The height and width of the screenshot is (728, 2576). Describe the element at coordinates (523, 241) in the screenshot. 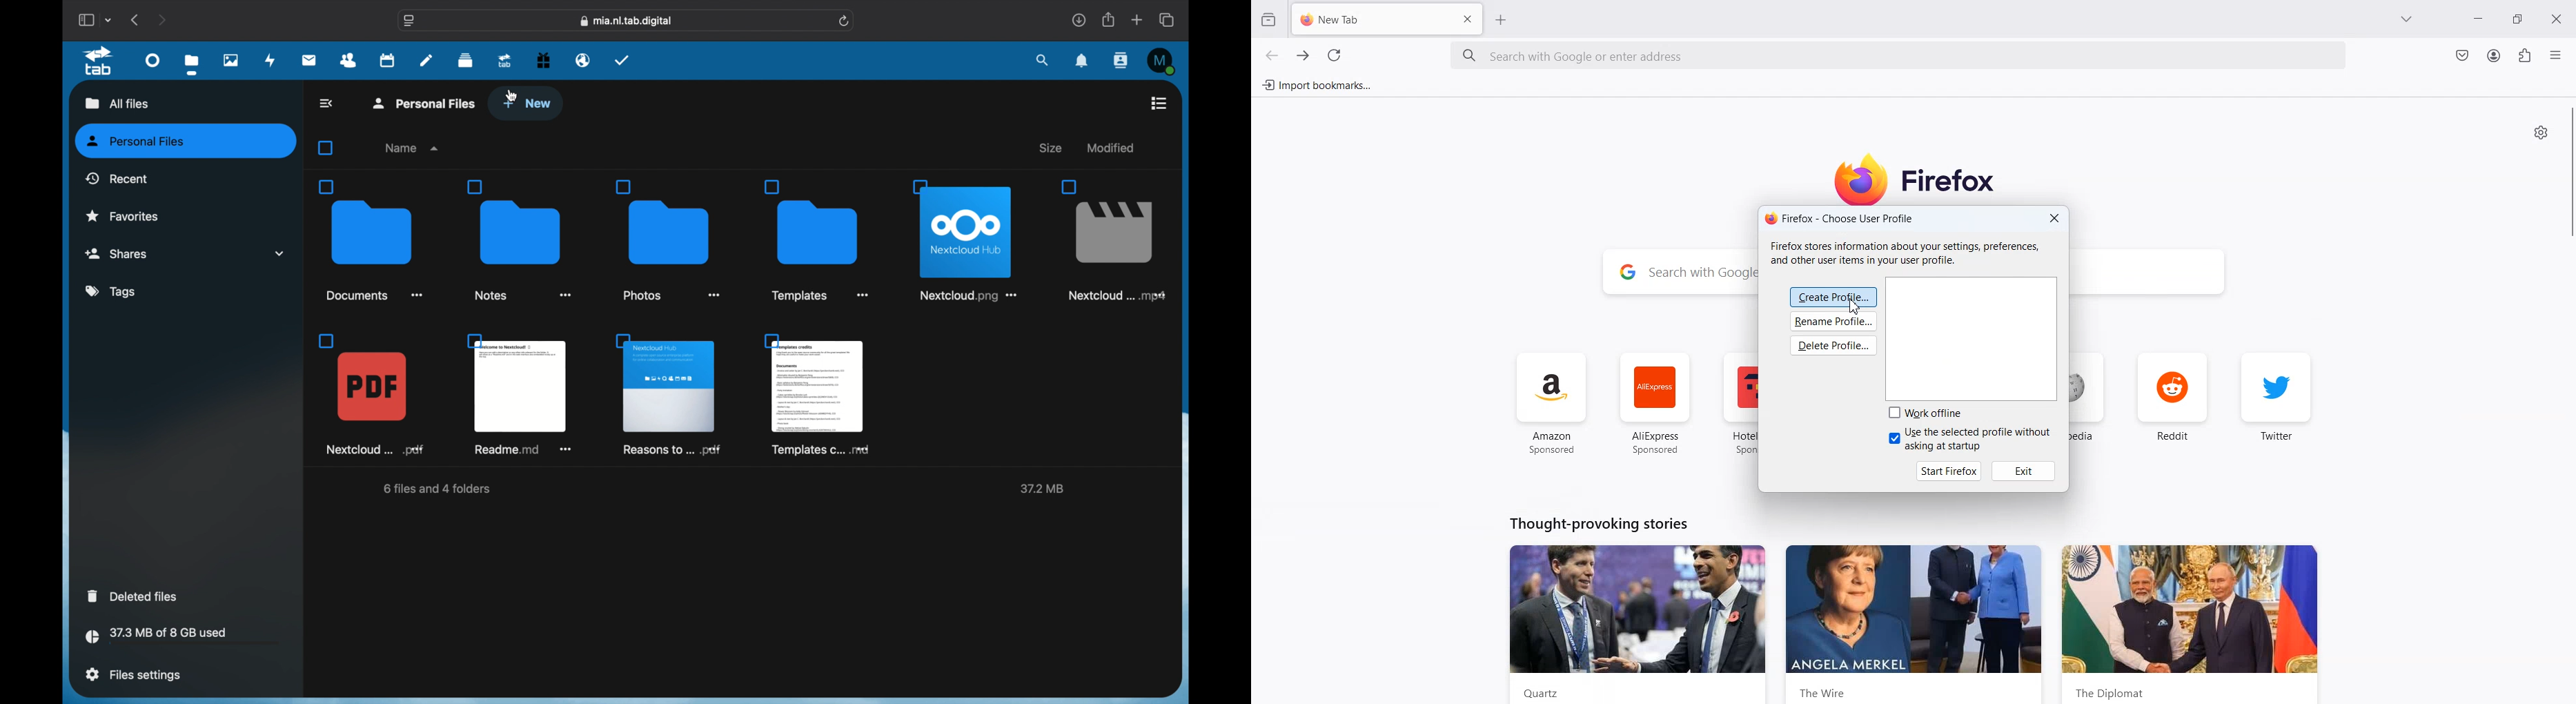

I see `folder` at that location.